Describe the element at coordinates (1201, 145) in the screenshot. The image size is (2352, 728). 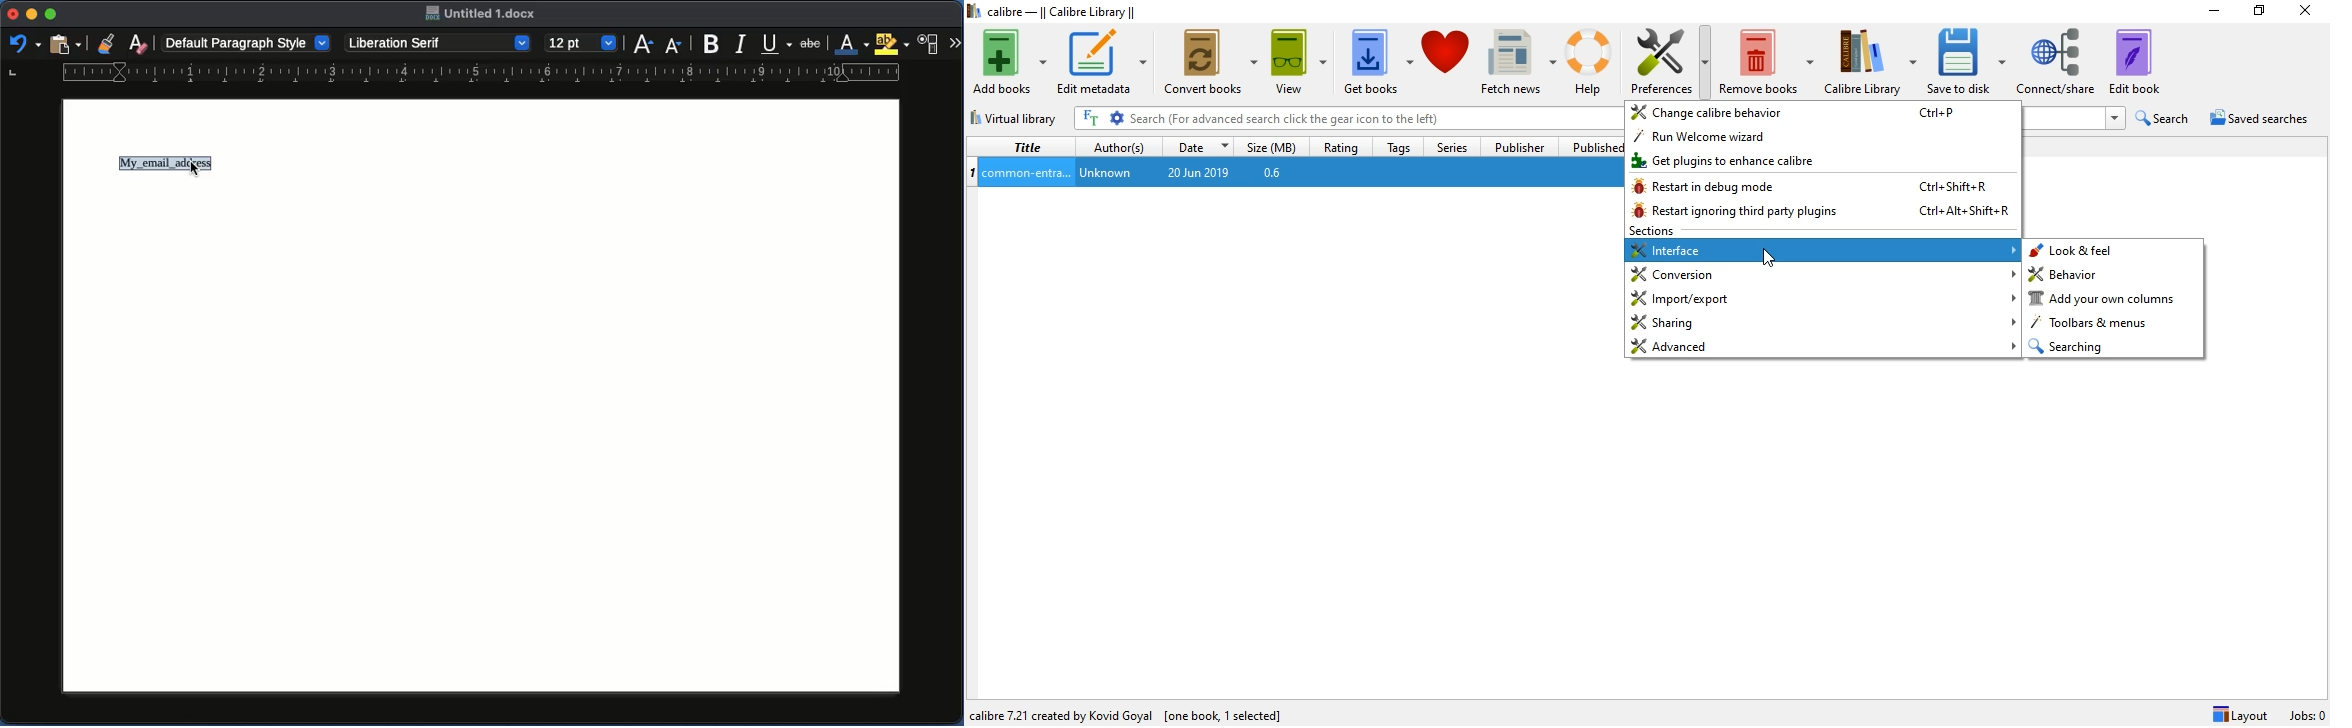
I see `Date` at that location.